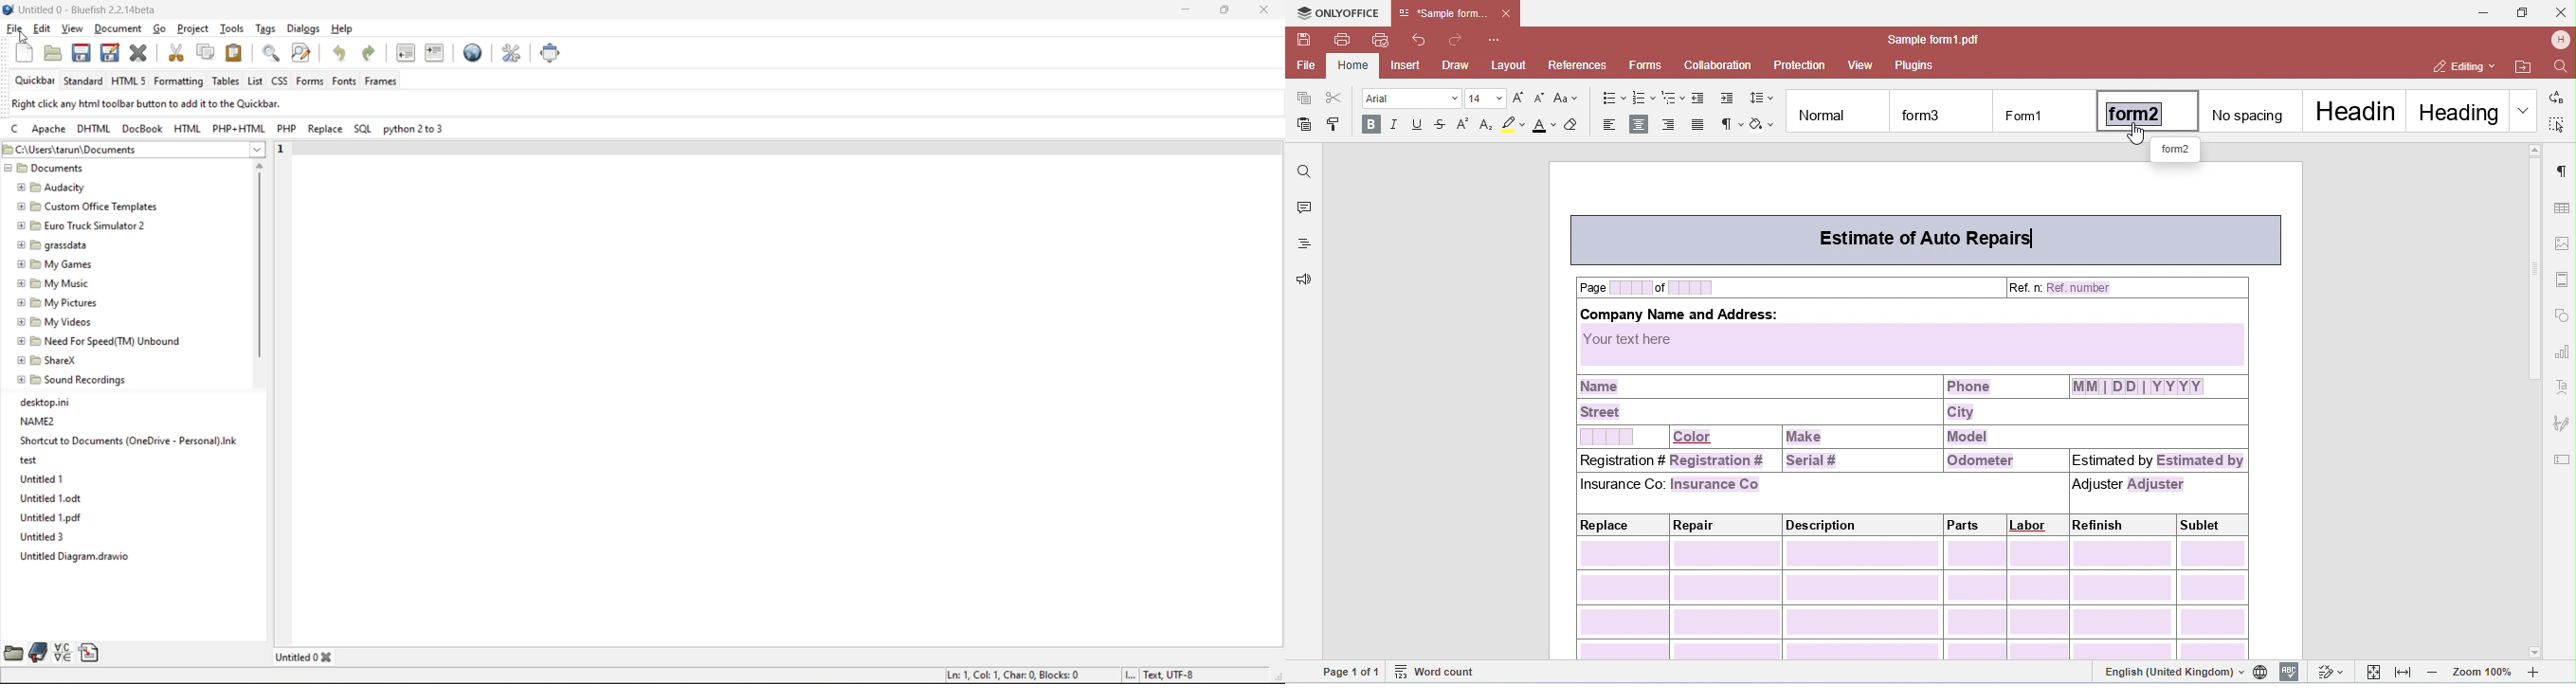  I want to click on html, so click(187, 129).